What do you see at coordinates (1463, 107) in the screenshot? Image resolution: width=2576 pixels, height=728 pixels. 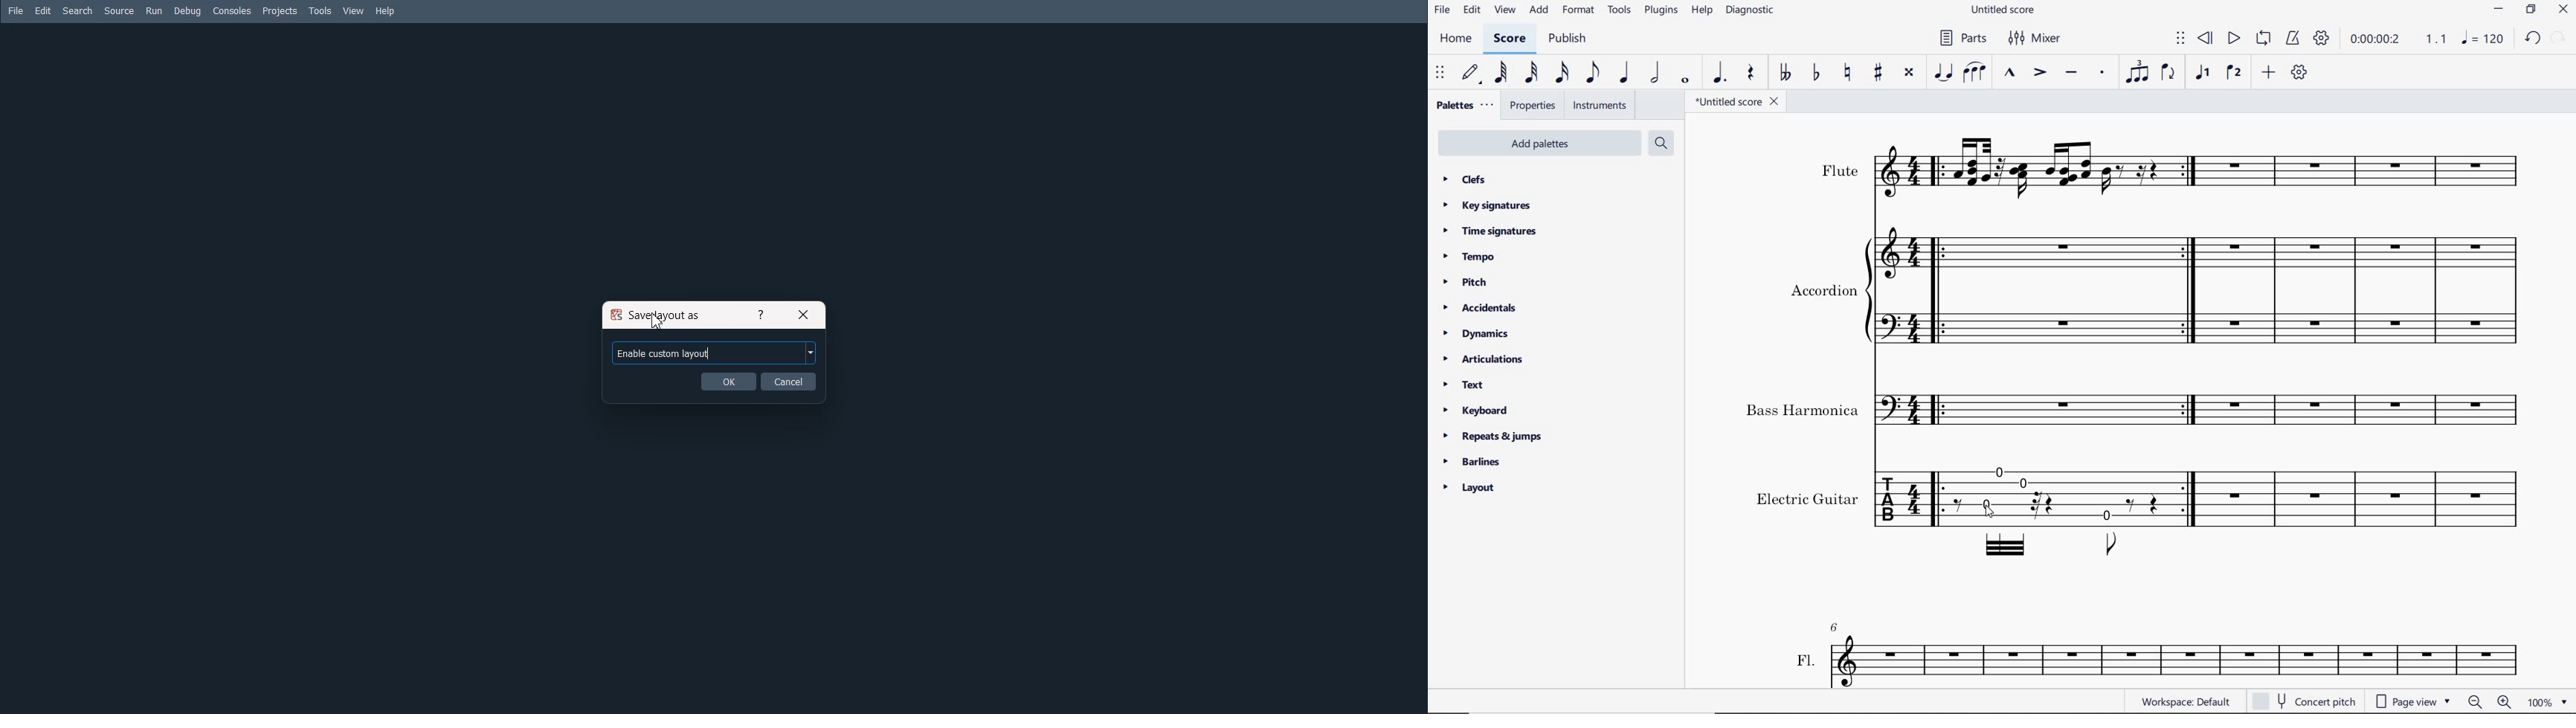 I see `palettes` at bounding box center [1463, 107].